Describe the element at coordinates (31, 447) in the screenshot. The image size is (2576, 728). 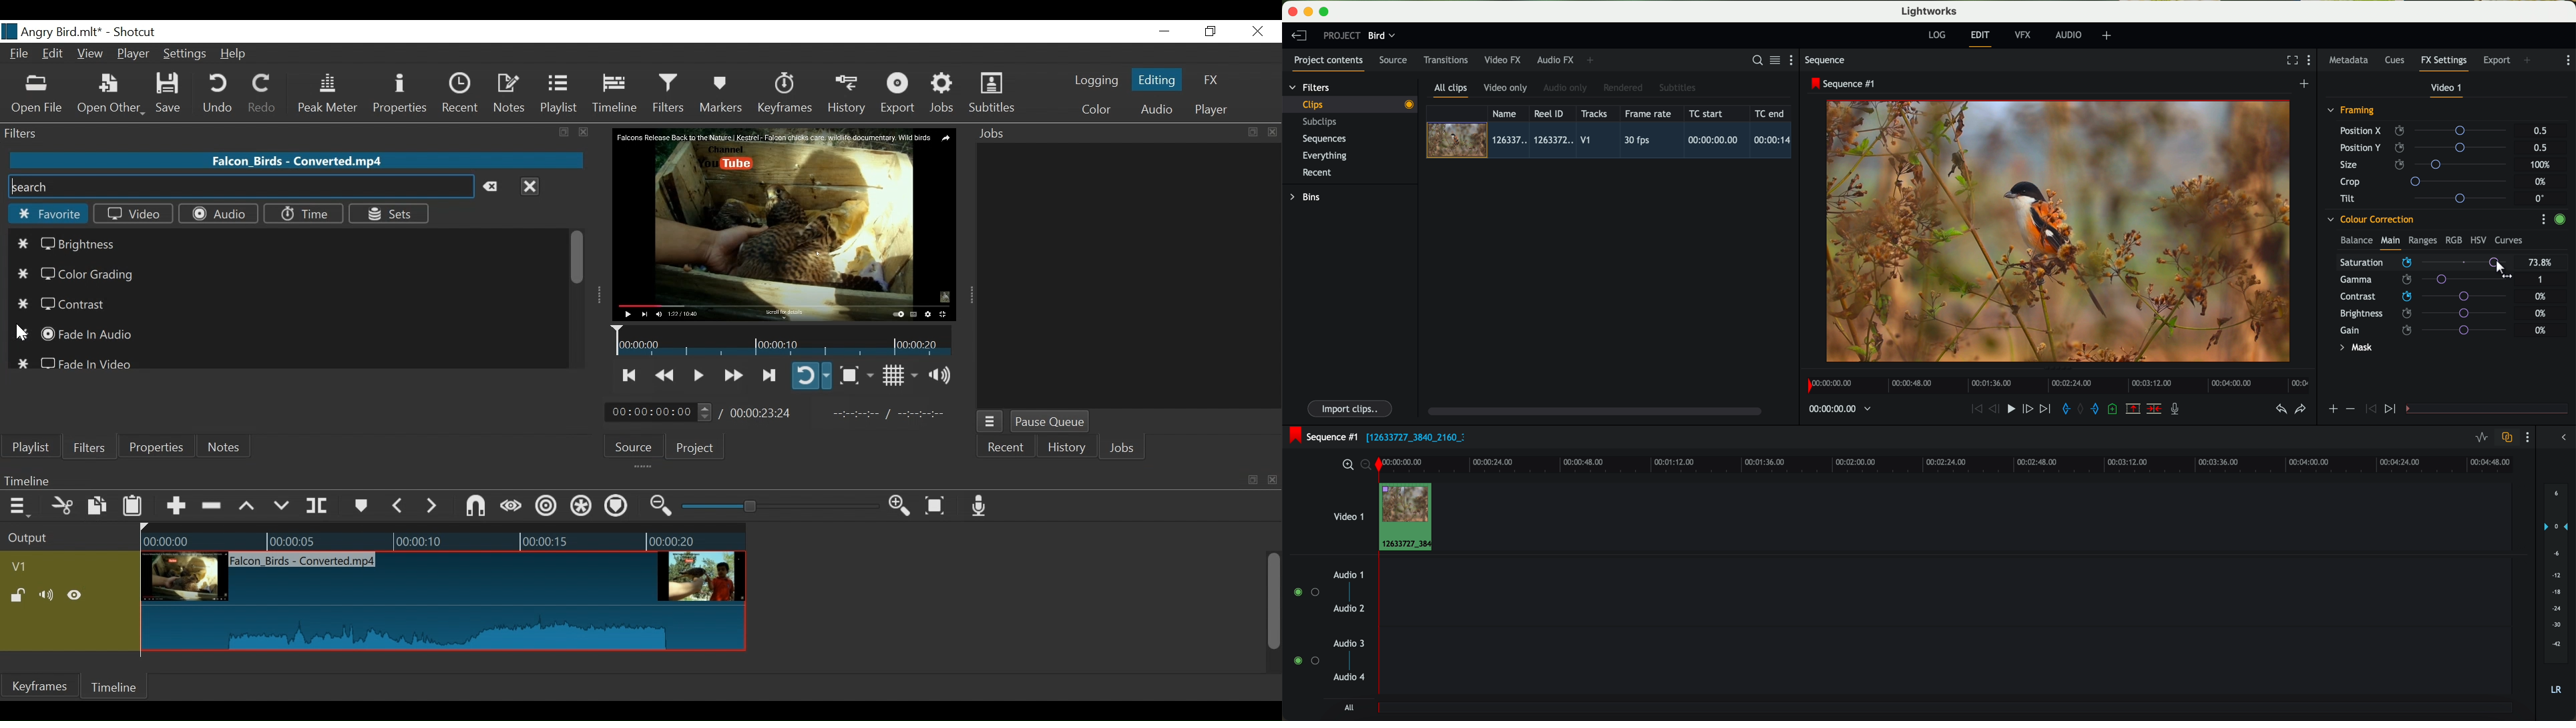
I see `Playlist` at that location.